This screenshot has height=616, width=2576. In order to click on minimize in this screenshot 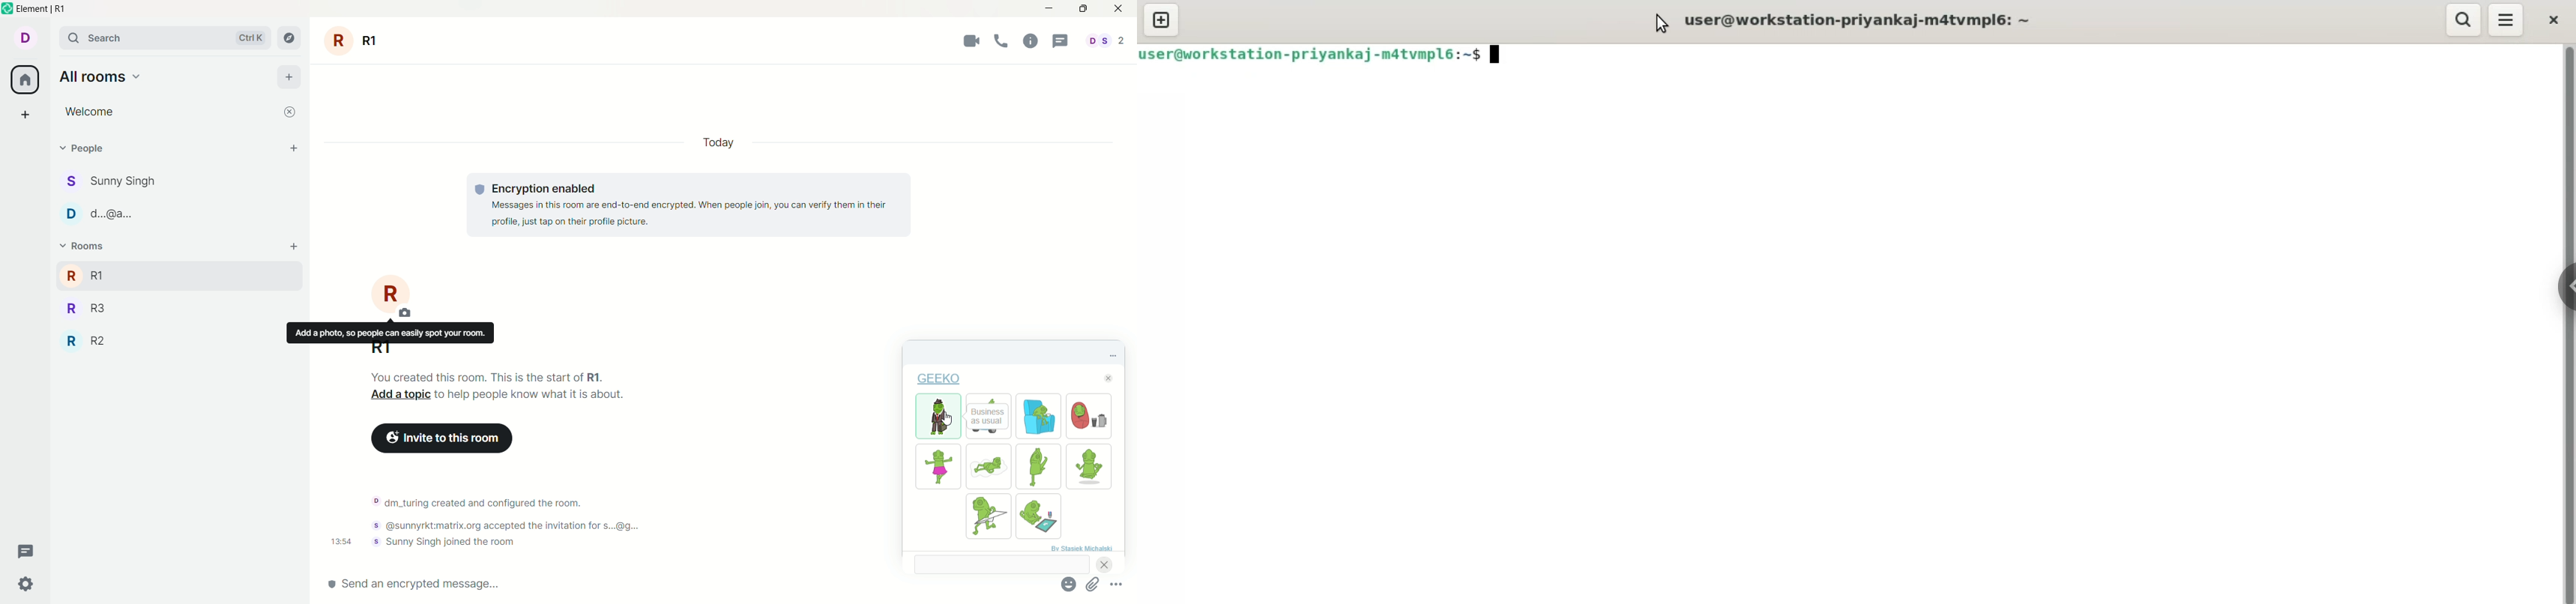, I will do `click(1049, 9)`.